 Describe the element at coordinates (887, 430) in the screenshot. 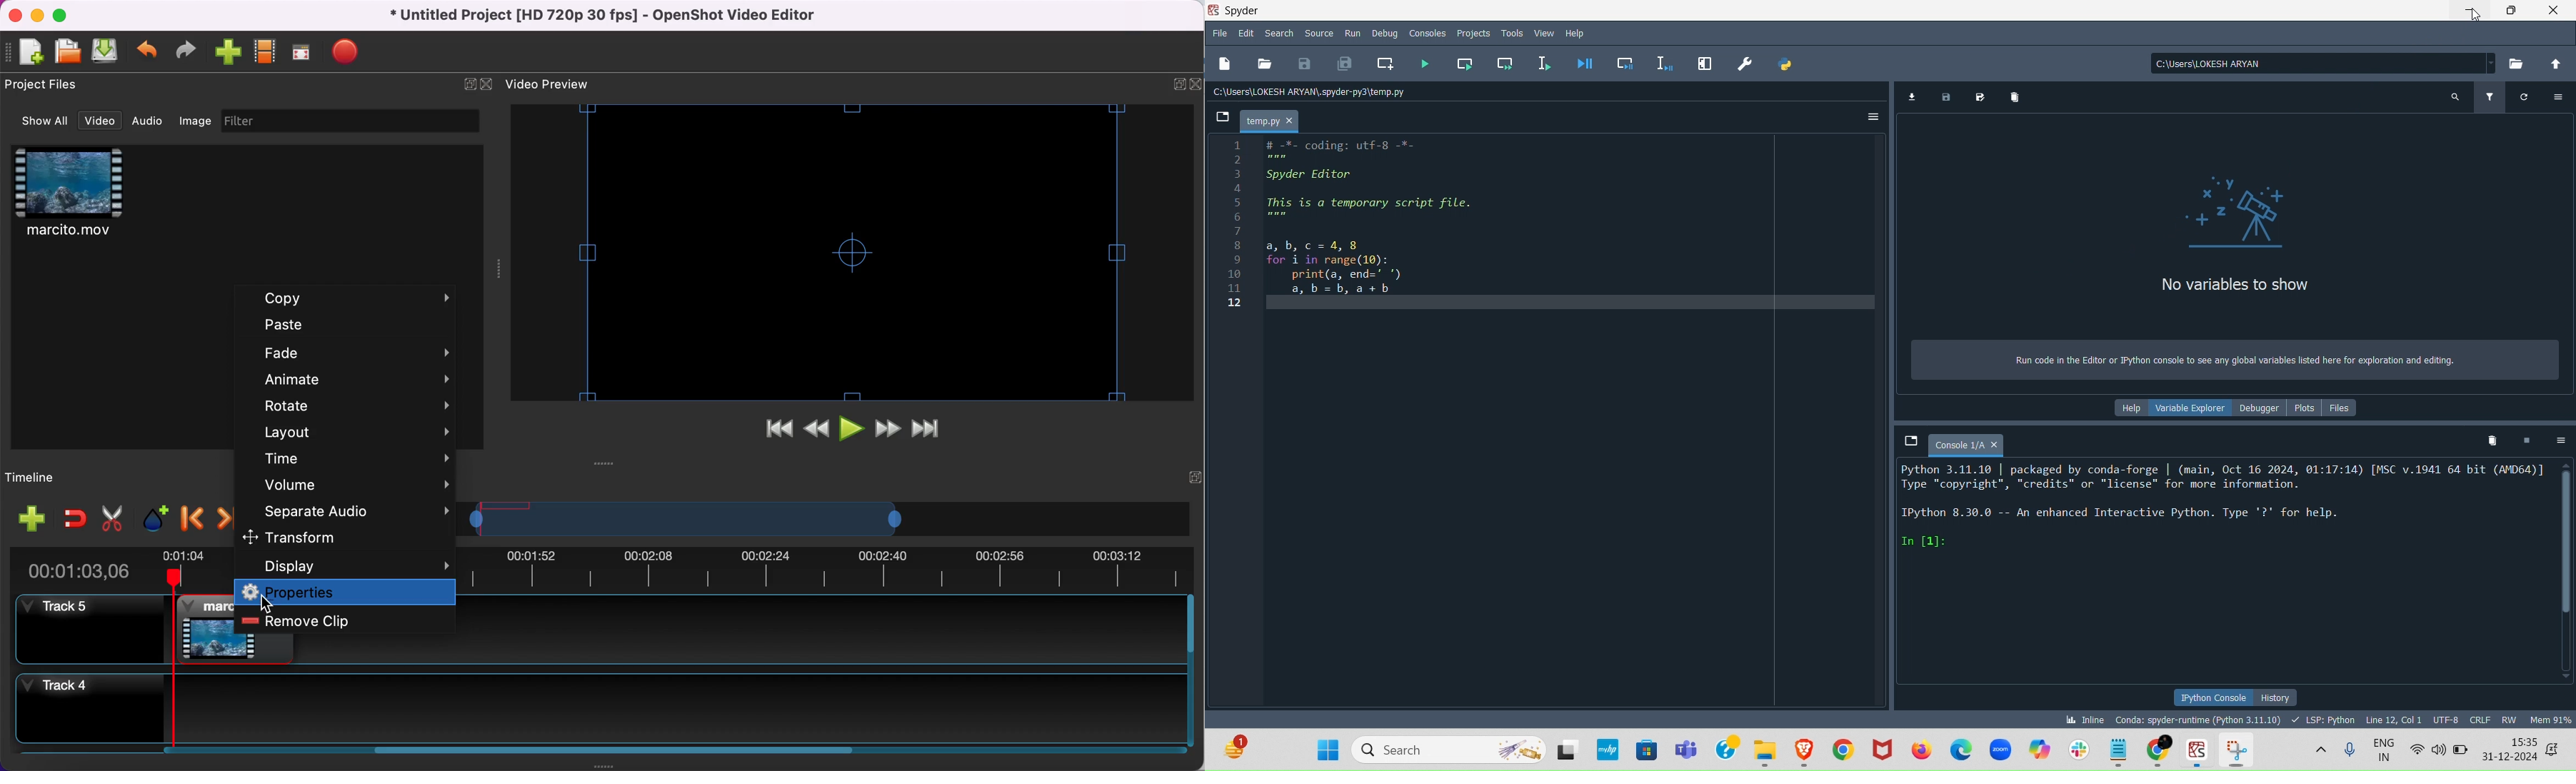

I see `fast forward` at that location.